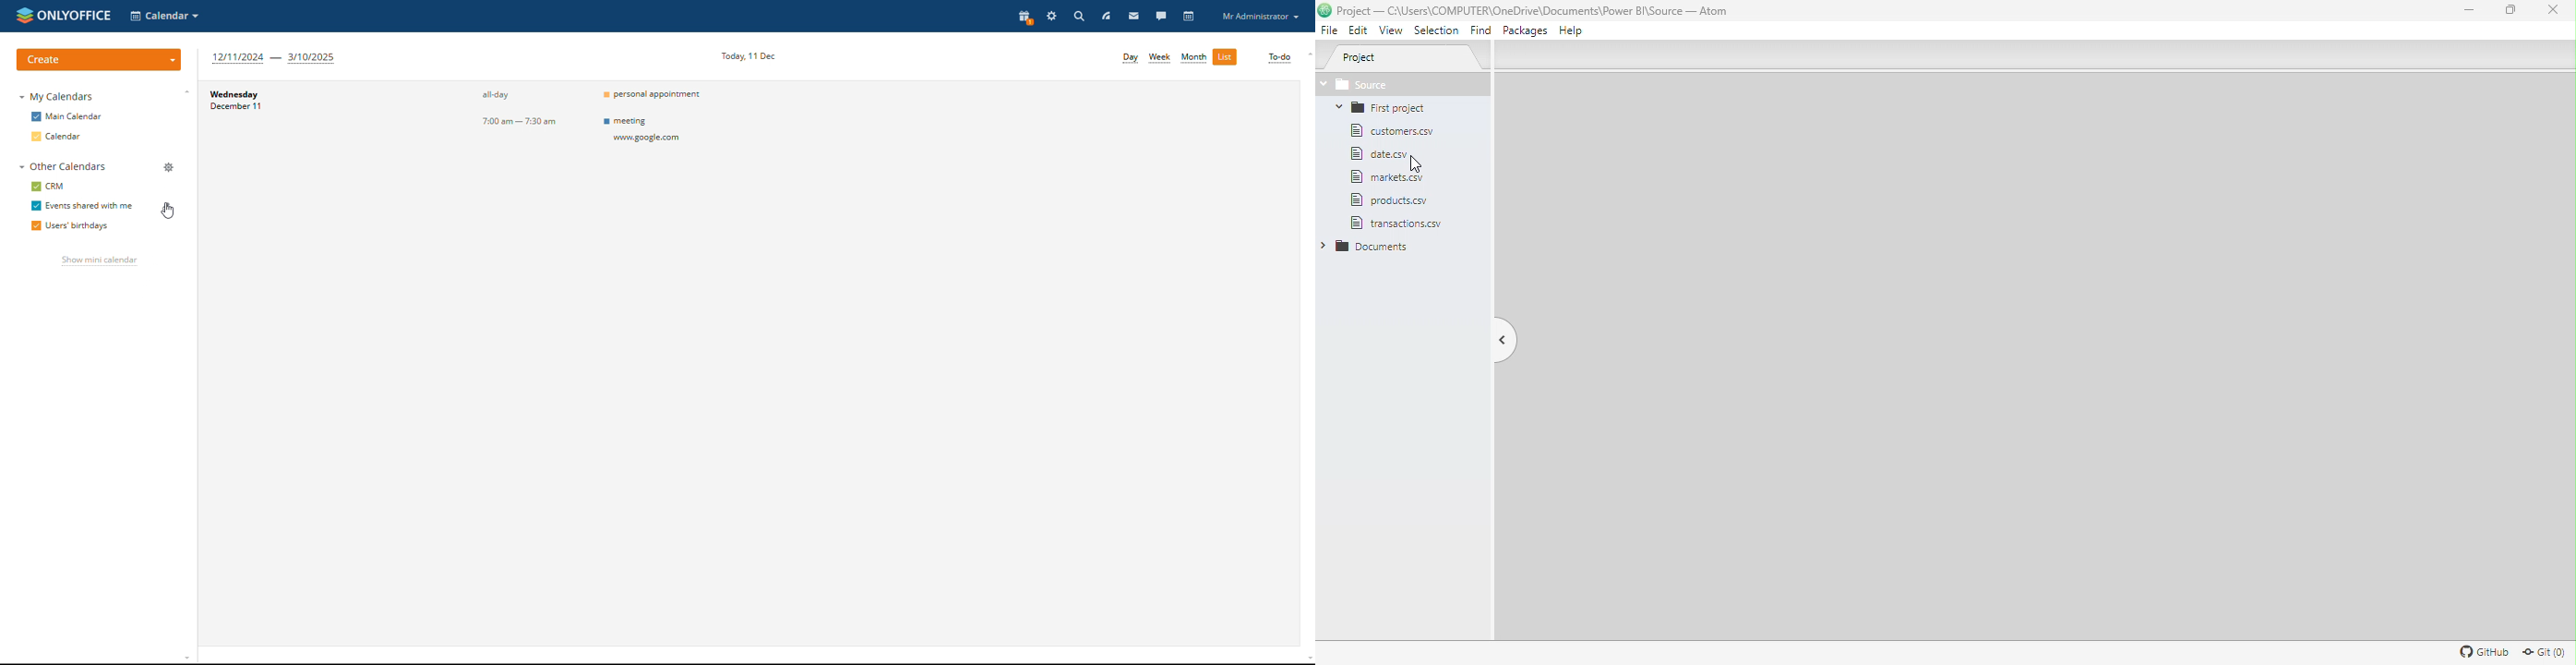 The width and height of the screenshot is (2576, 672). Describe the element at coordinates (1160, 16) in the screenshot. I see `talk` at that location.